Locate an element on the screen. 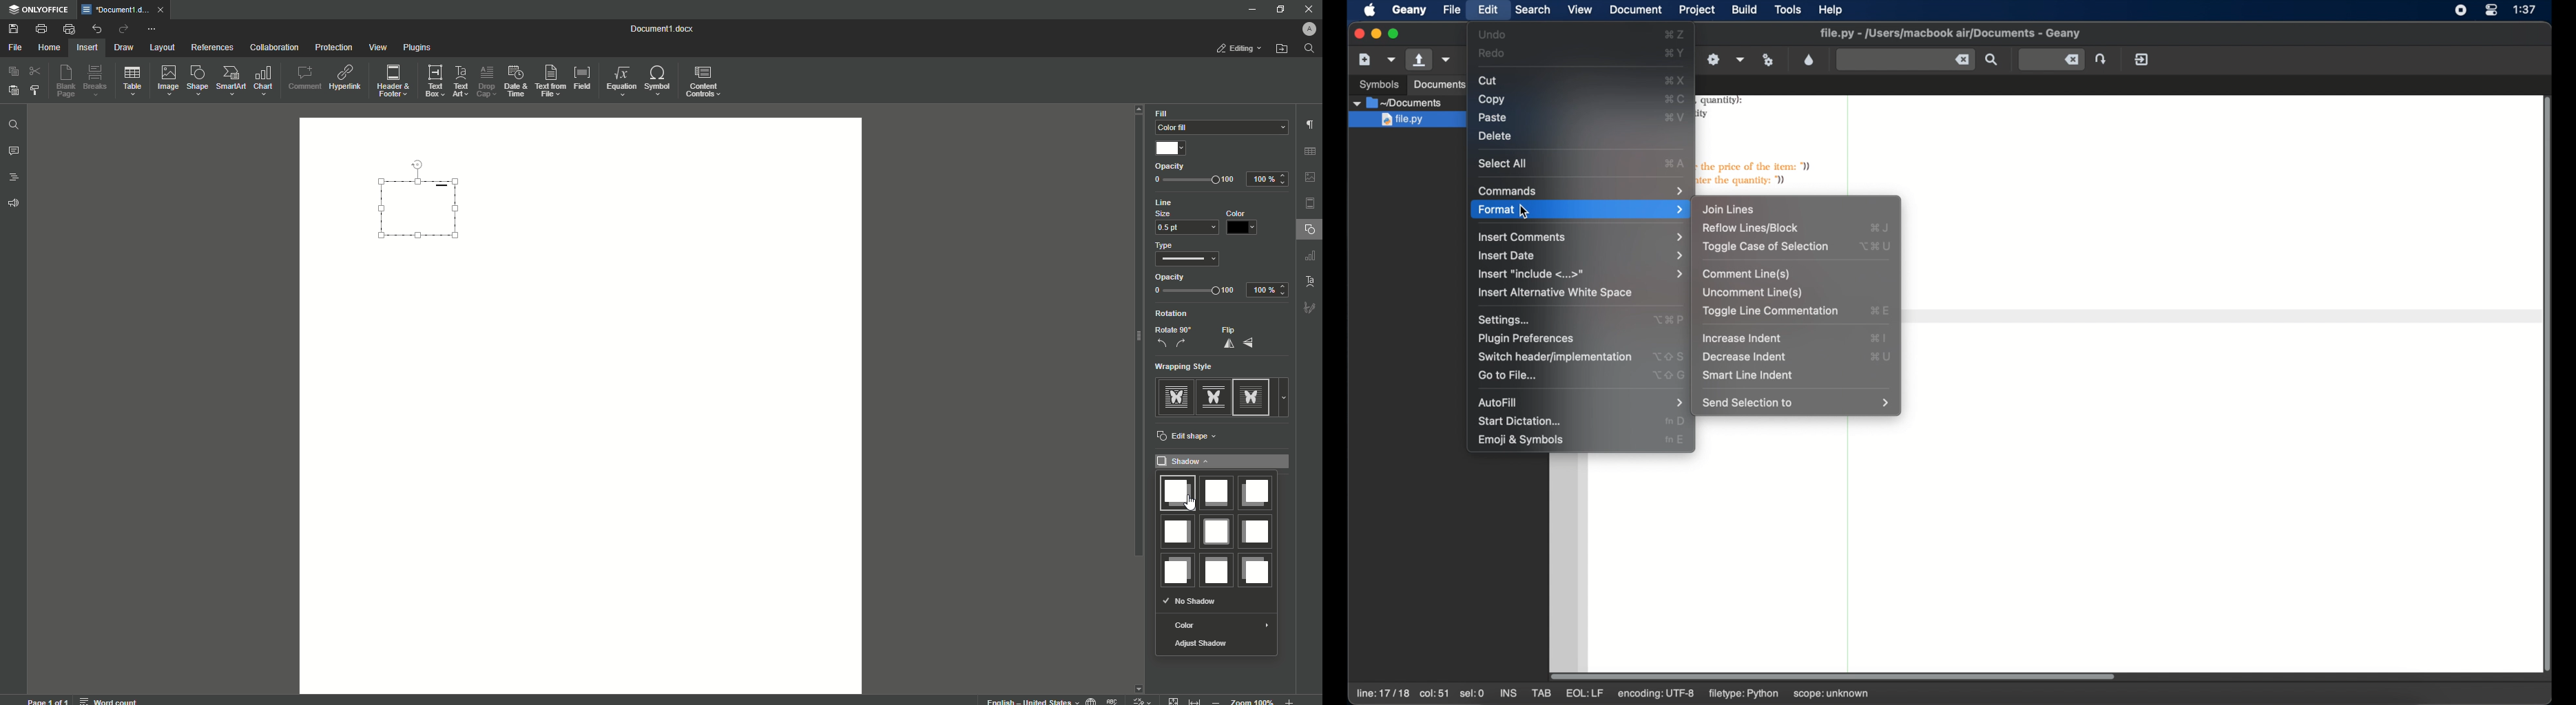 The image size is (2576, 728). switchheaderimplementation is located at coordinates (1556, 357).